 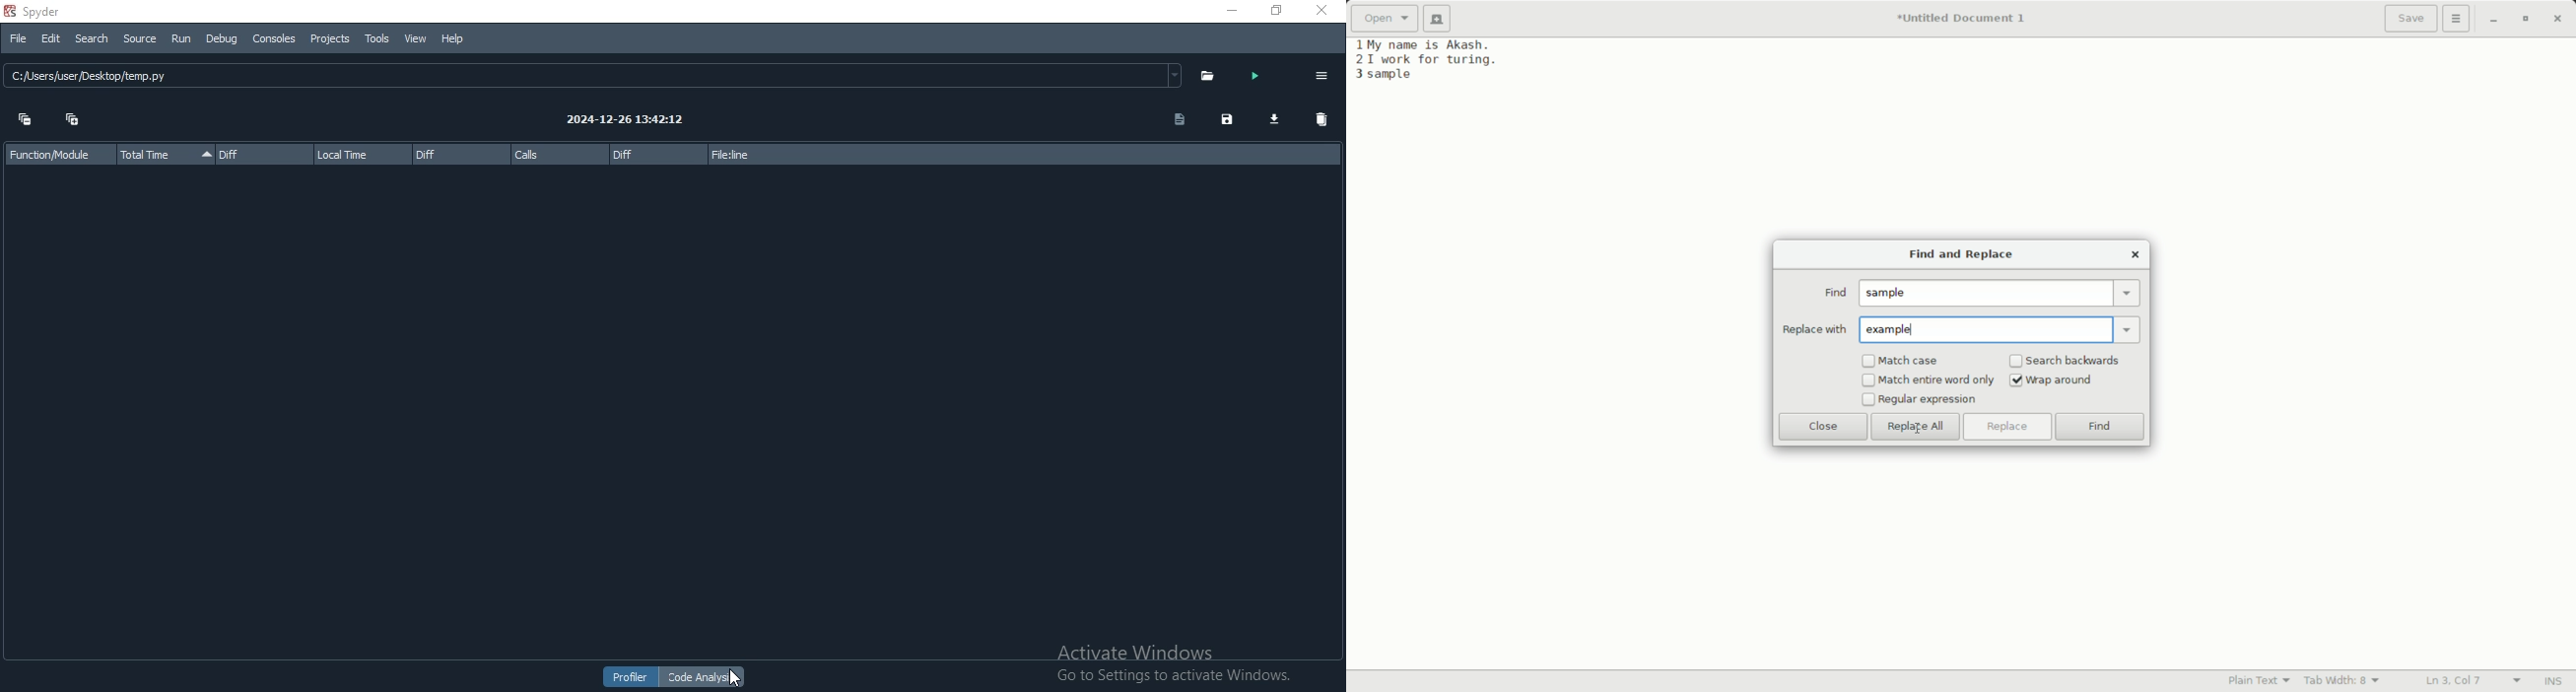 I want to click on run, so click(x=185, y=39).